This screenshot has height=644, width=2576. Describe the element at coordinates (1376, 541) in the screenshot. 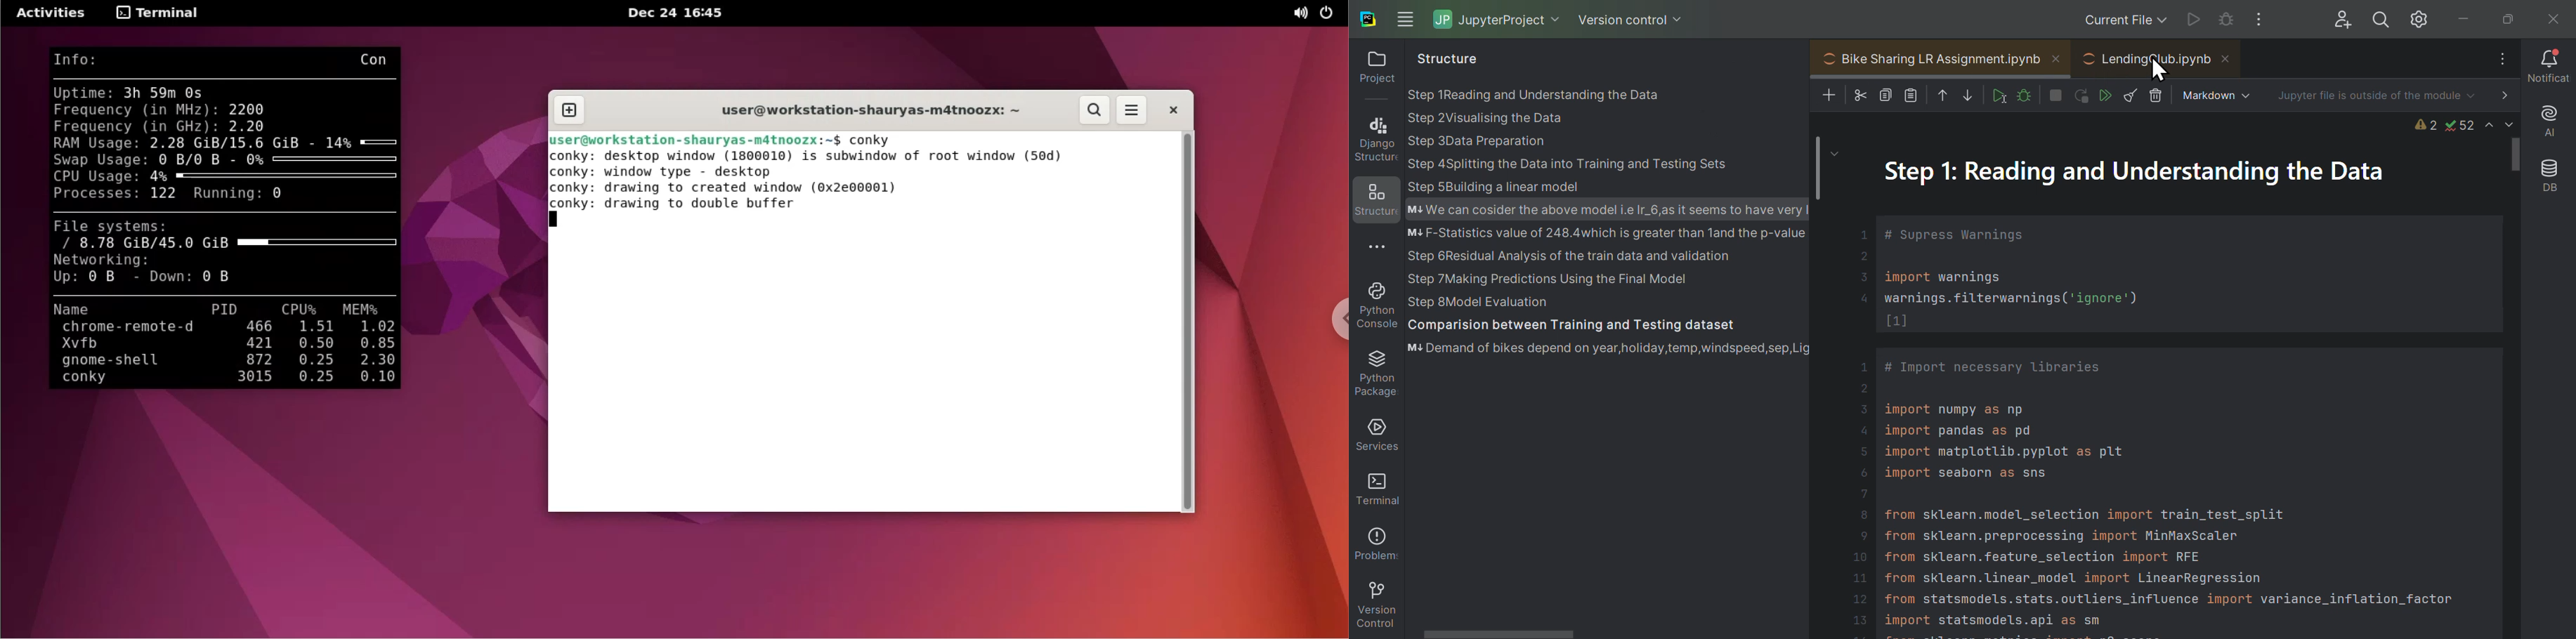

I see `Problems` at that location.